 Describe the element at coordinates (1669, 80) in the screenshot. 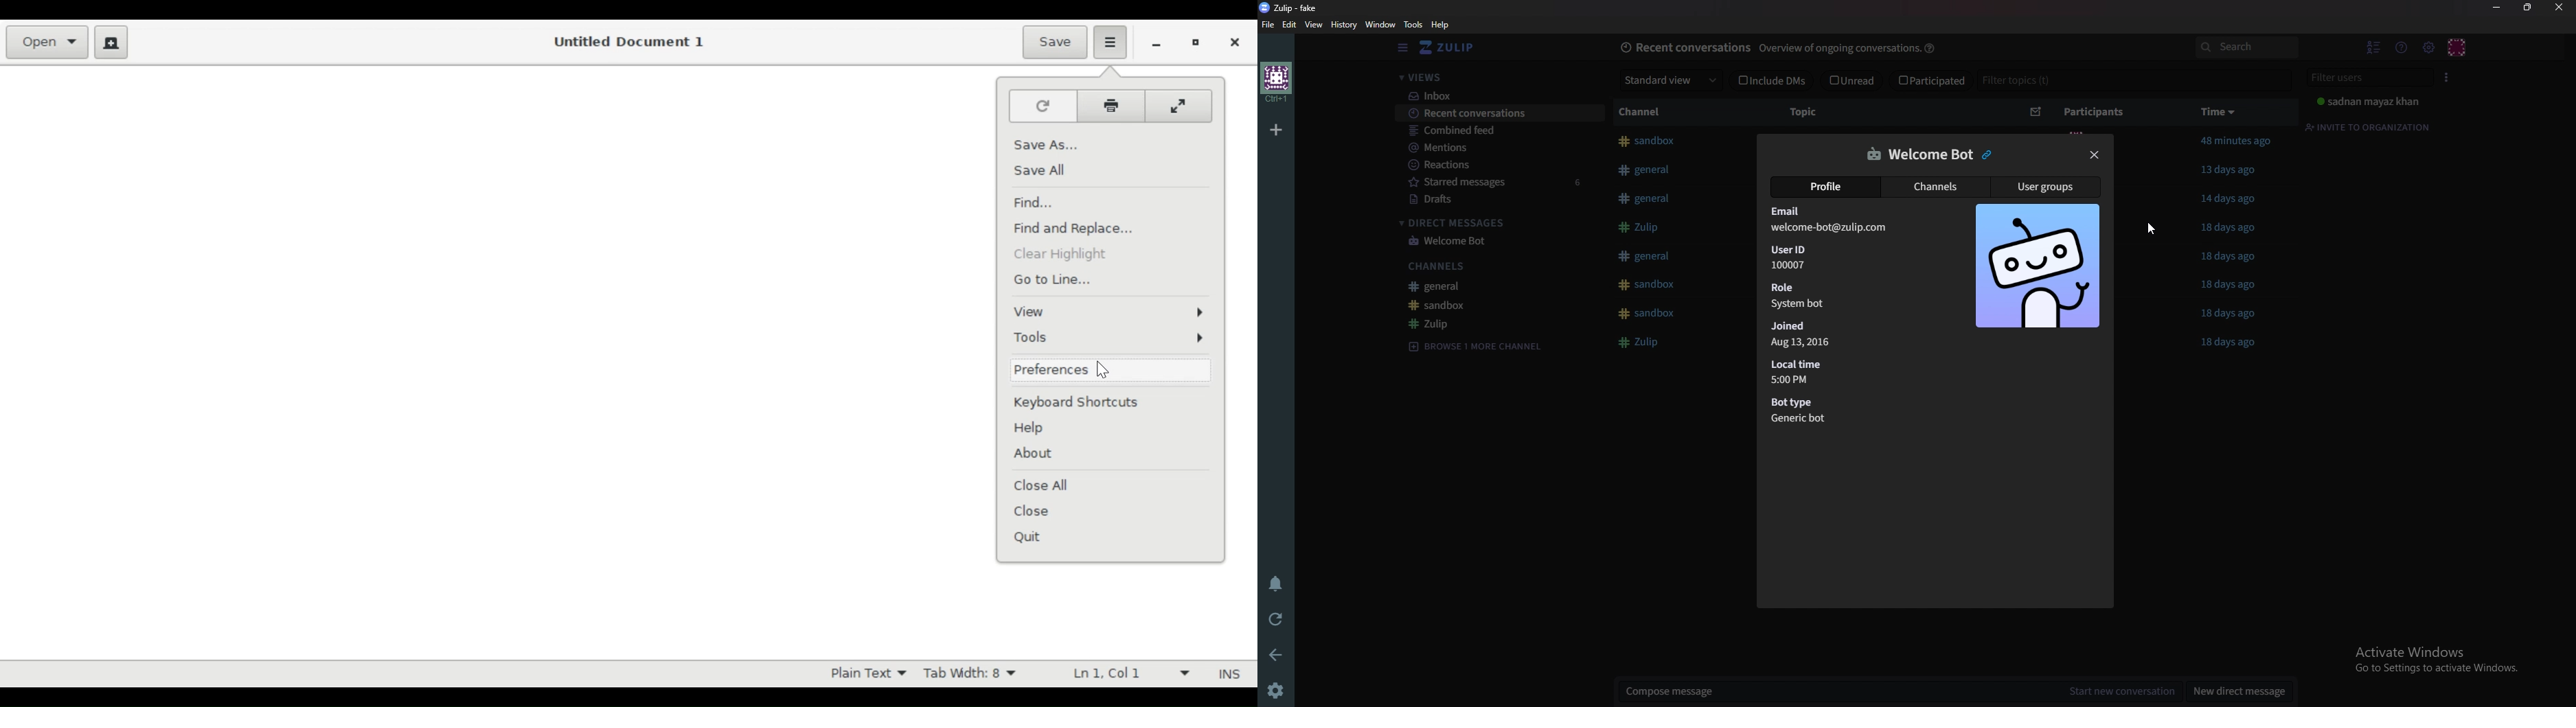

I see `Standard view` at that location.